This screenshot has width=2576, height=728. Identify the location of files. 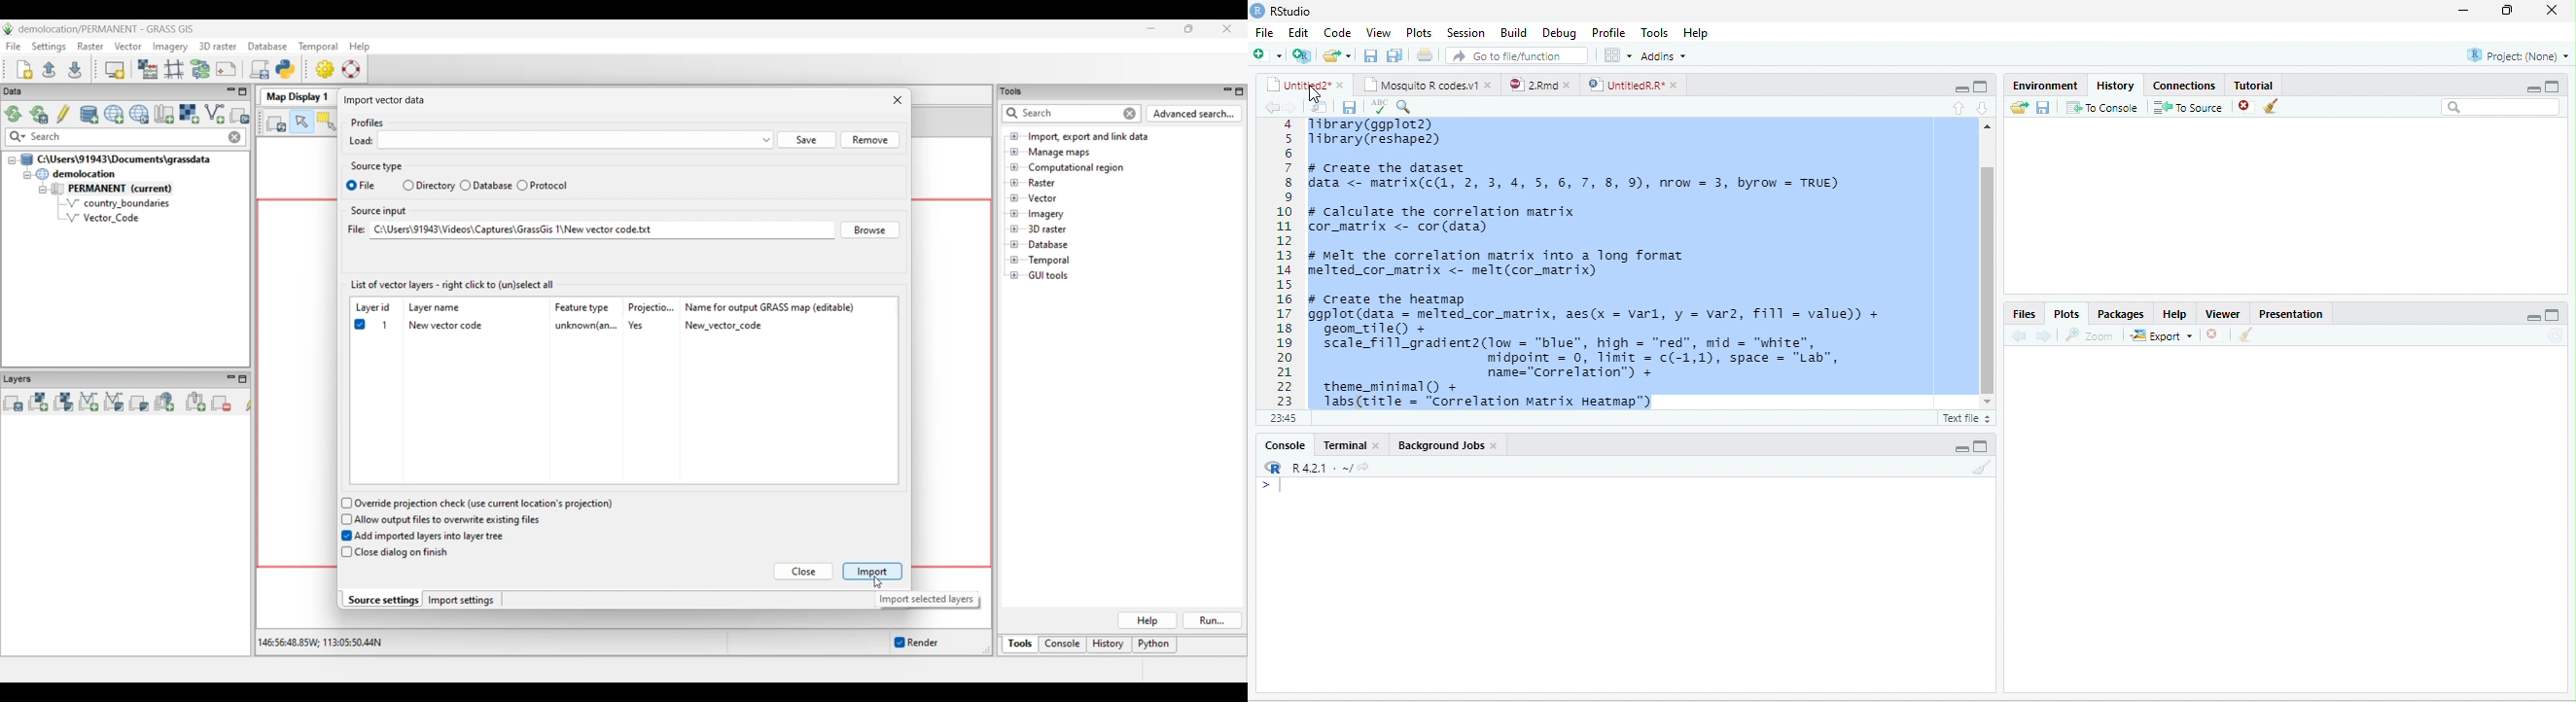
(2023, 313).